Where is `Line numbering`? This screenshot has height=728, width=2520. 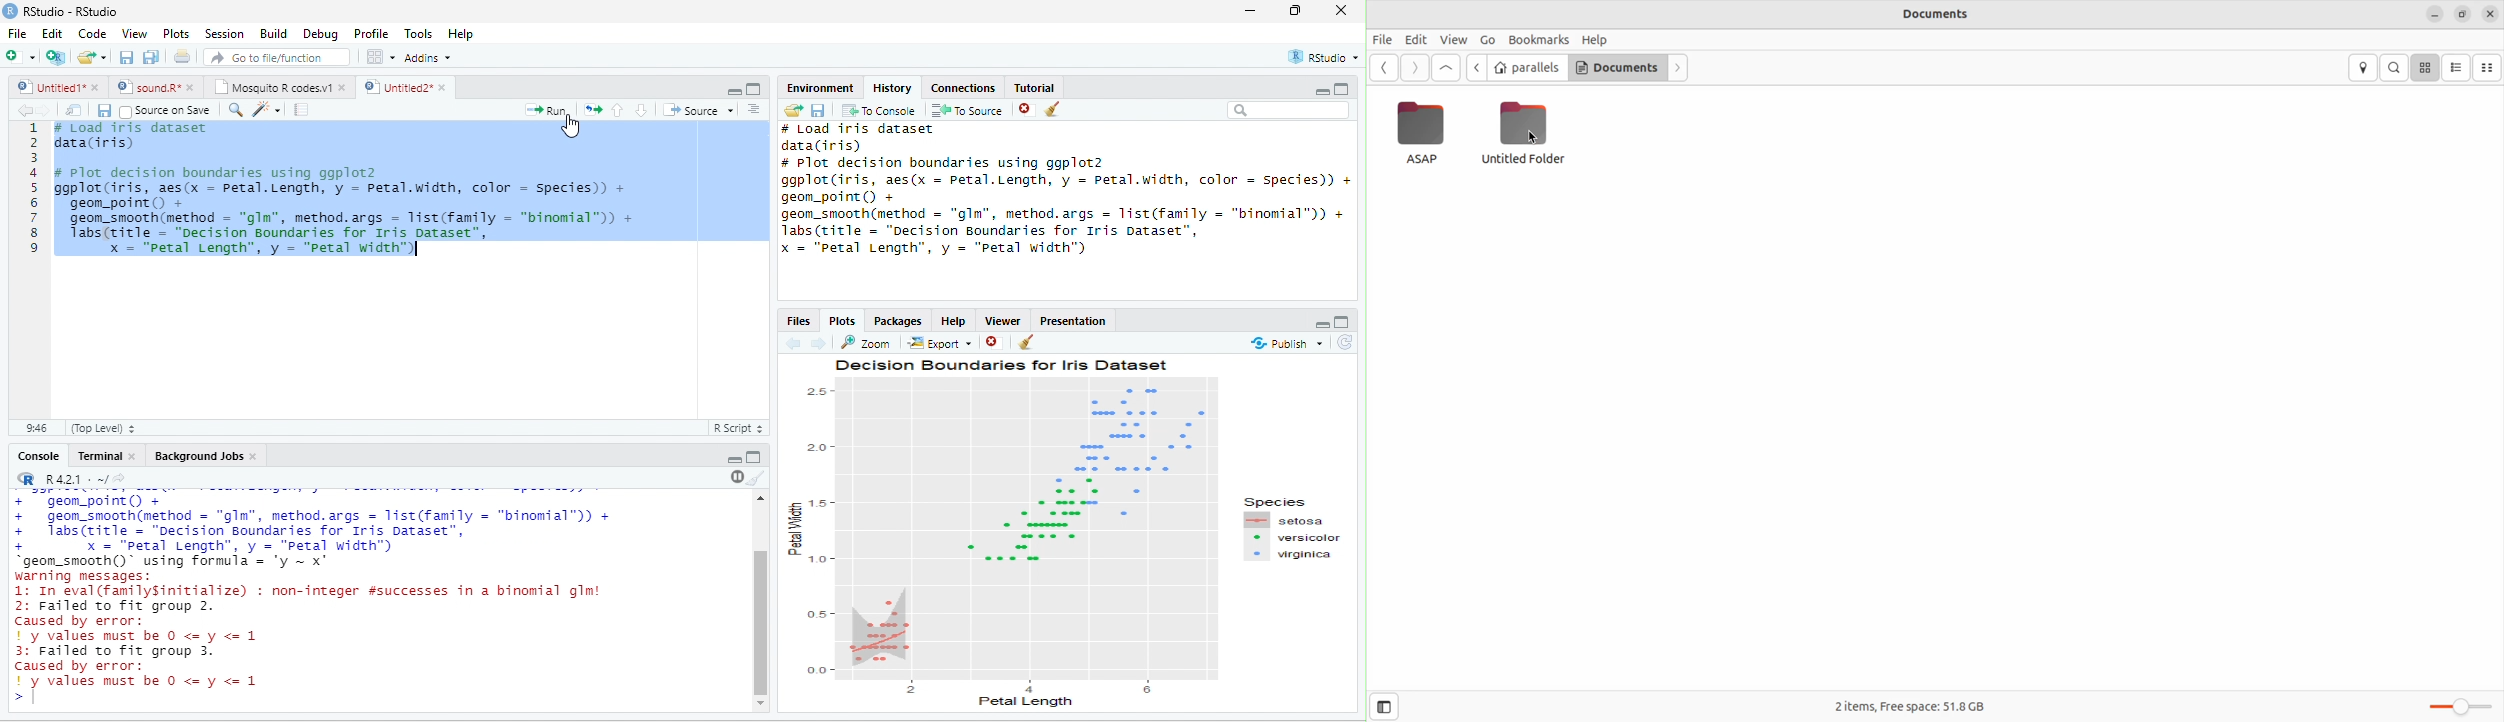 Line numbering is located at coordinates (37, 270).